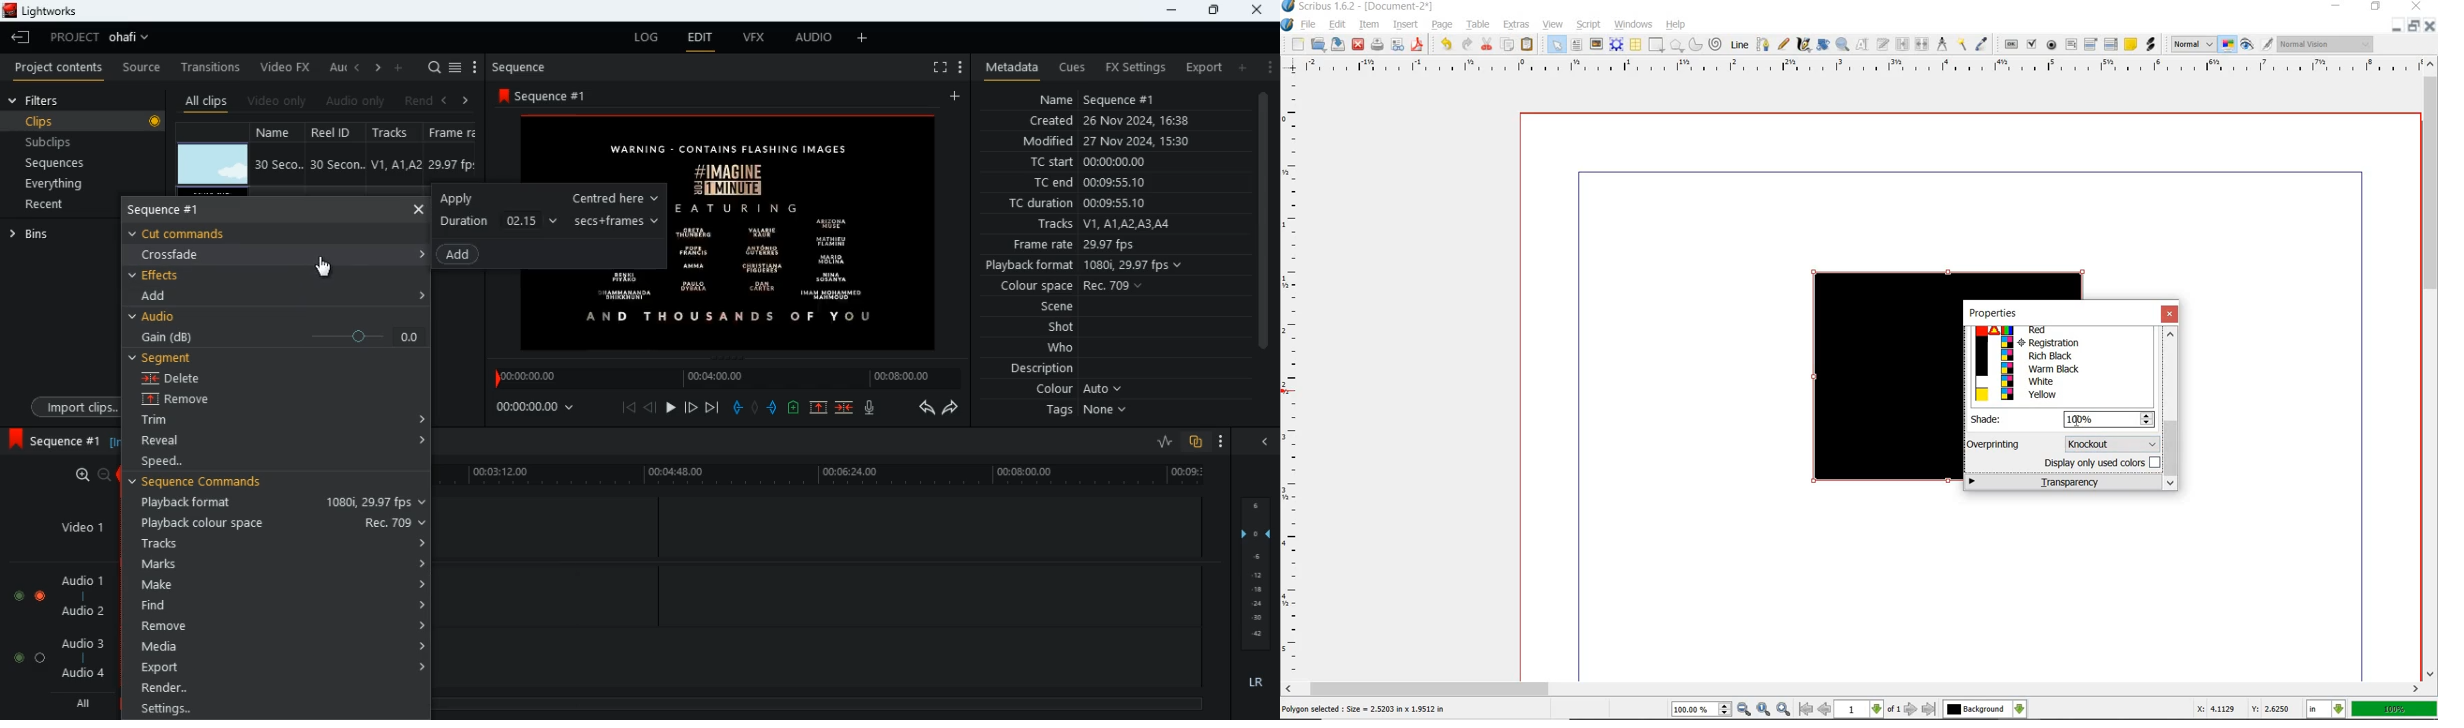  Describe the element at coordinates (1419, 45) in the screenshot. I see `save as pdf` at that location.